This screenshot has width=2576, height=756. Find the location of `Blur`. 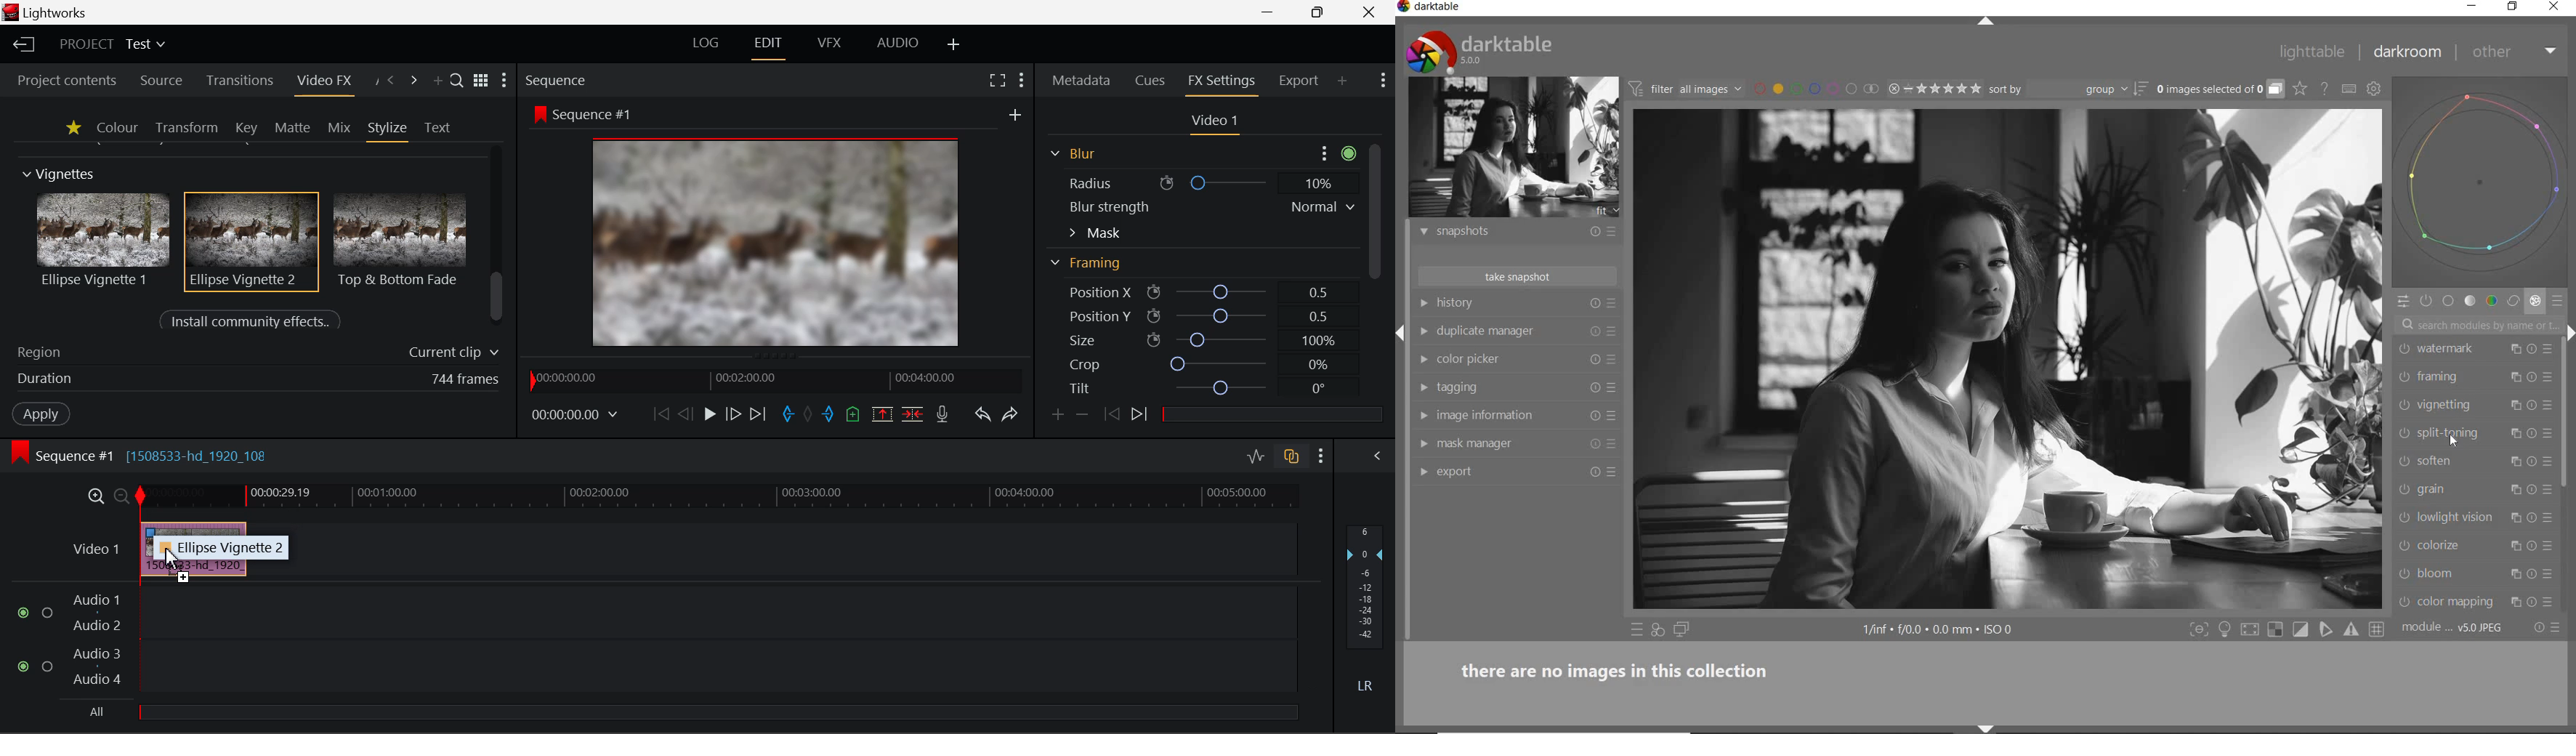

Blur is located at coordinates (1071, 152).